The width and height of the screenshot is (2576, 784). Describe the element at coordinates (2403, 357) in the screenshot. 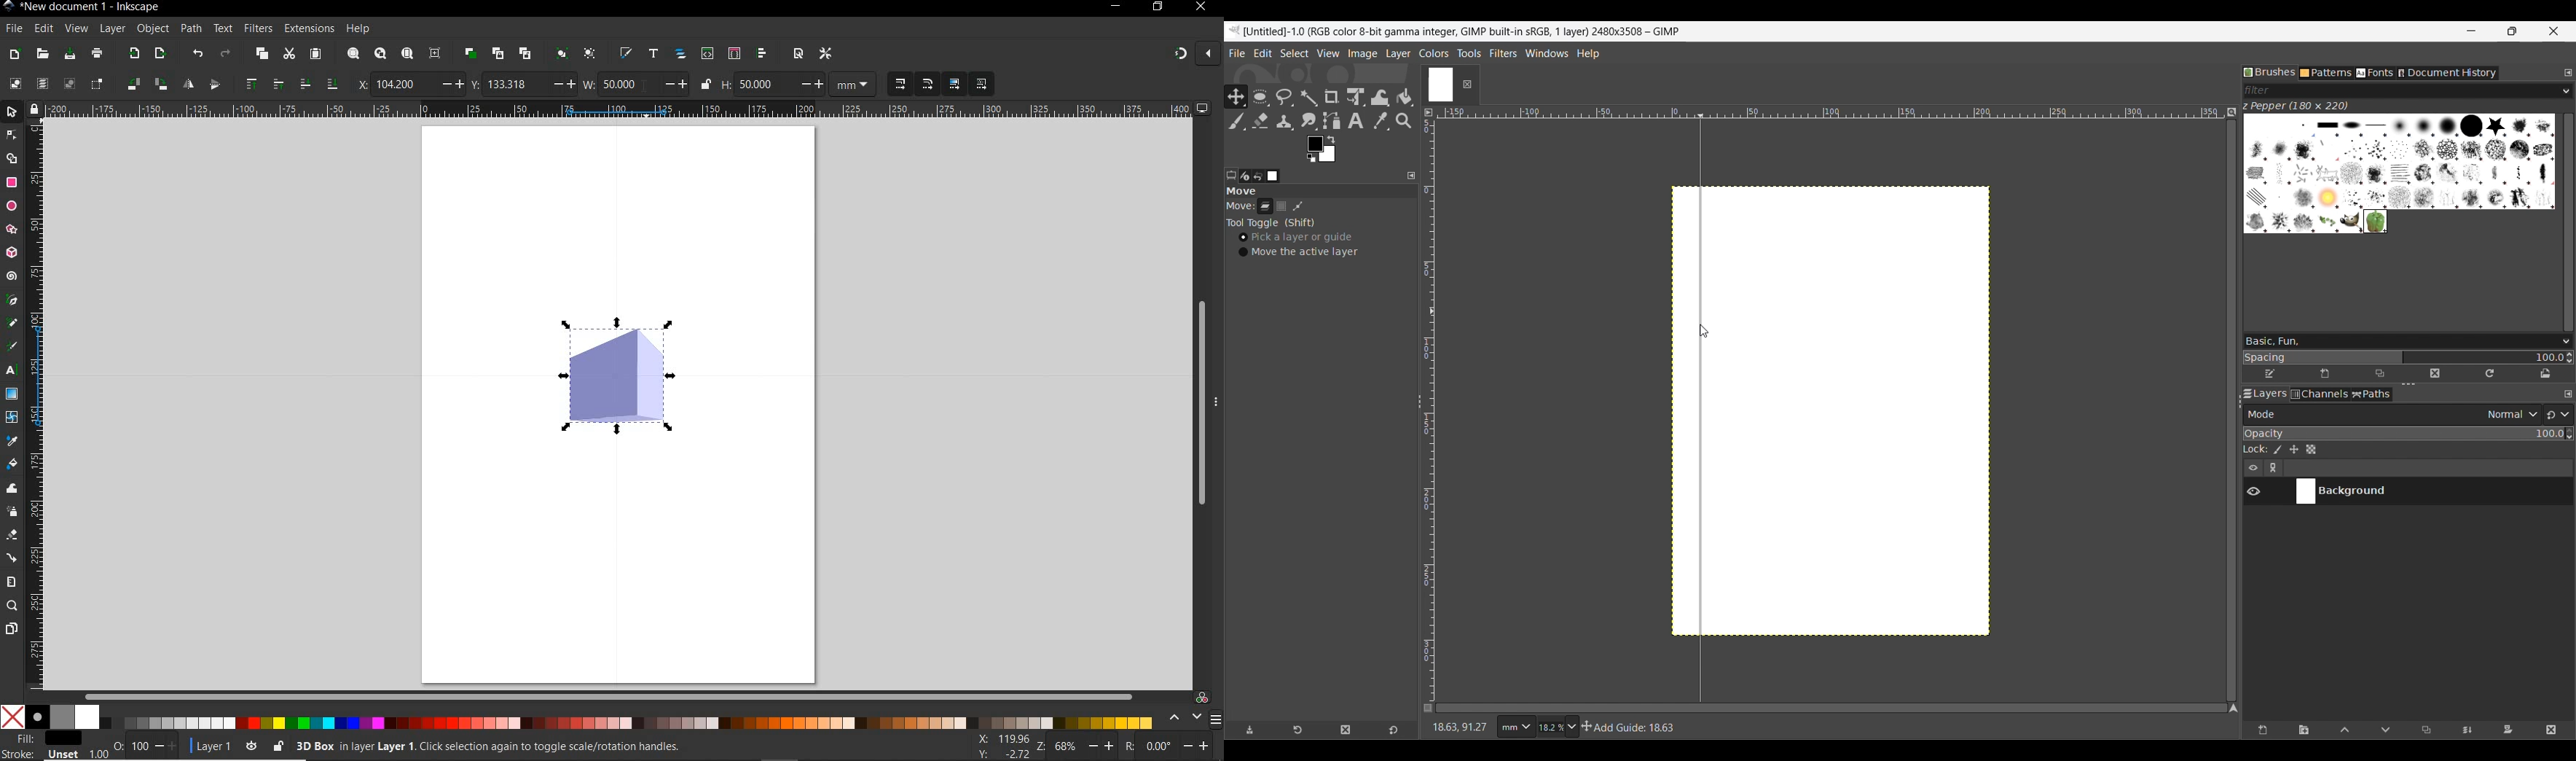

I see `Change spacing` at that location.